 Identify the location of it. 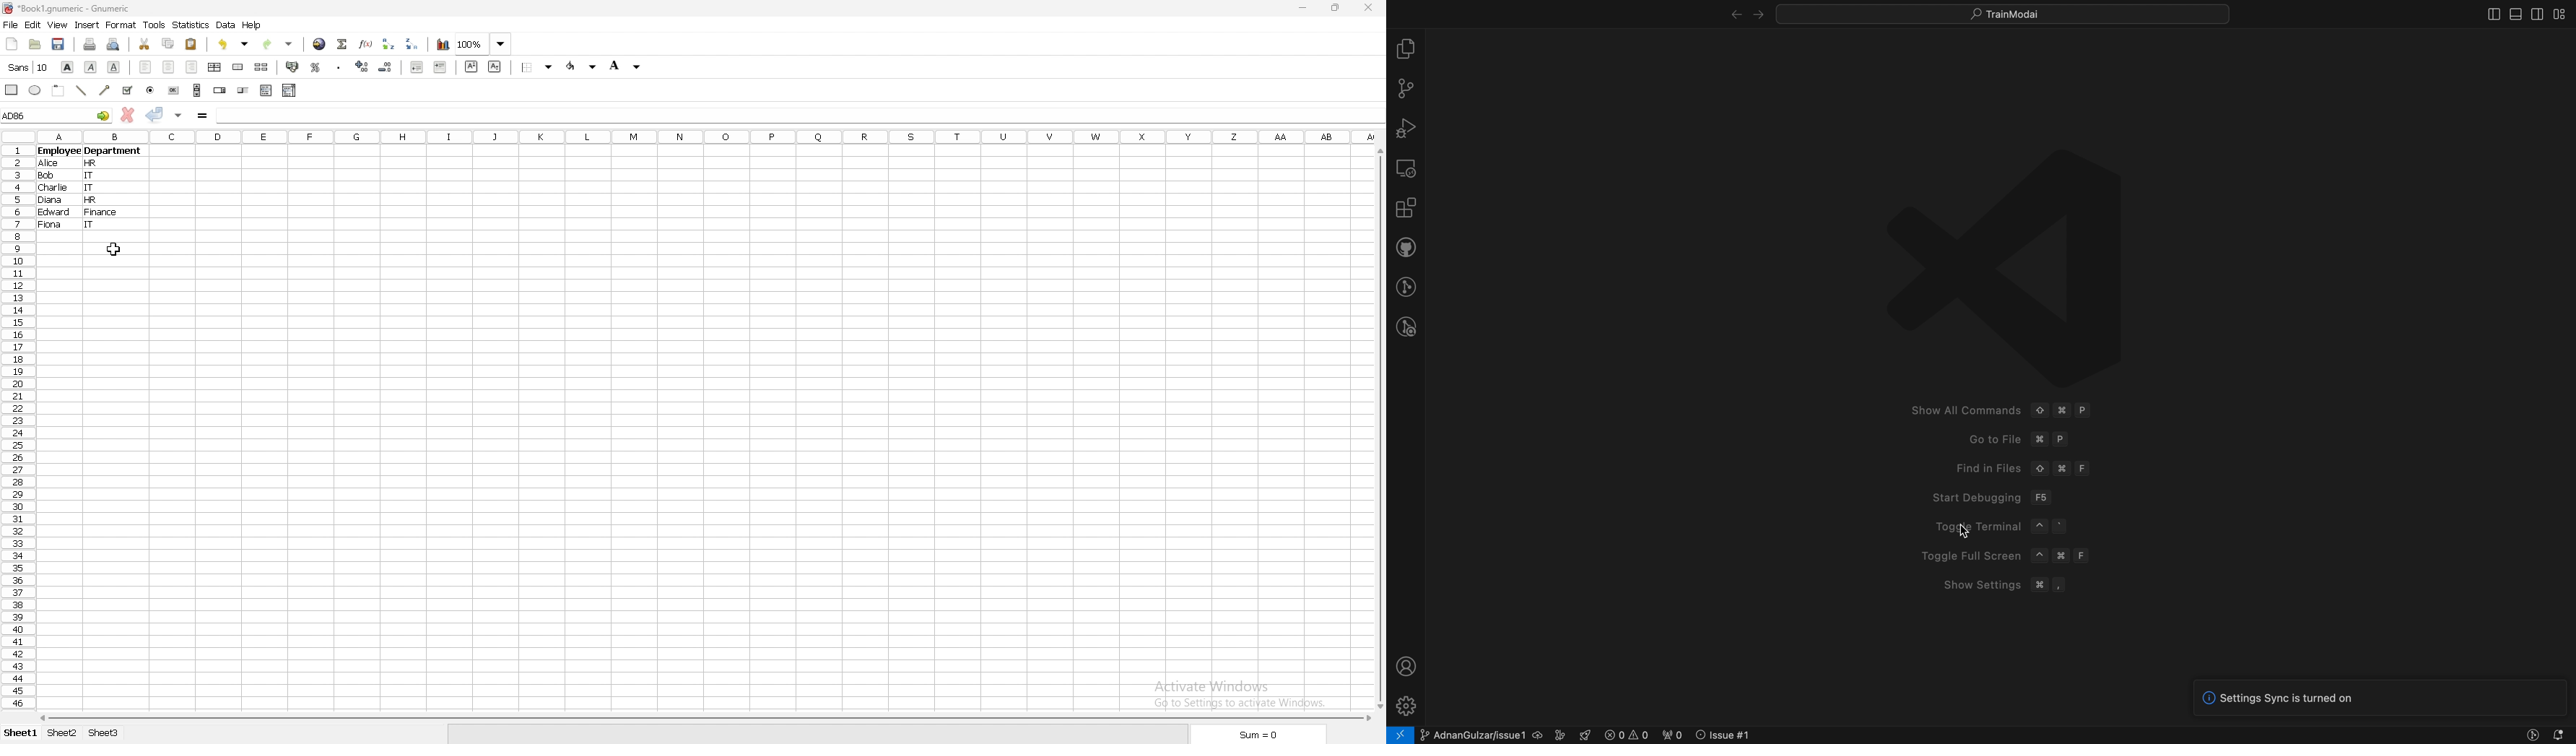
(91, 177).